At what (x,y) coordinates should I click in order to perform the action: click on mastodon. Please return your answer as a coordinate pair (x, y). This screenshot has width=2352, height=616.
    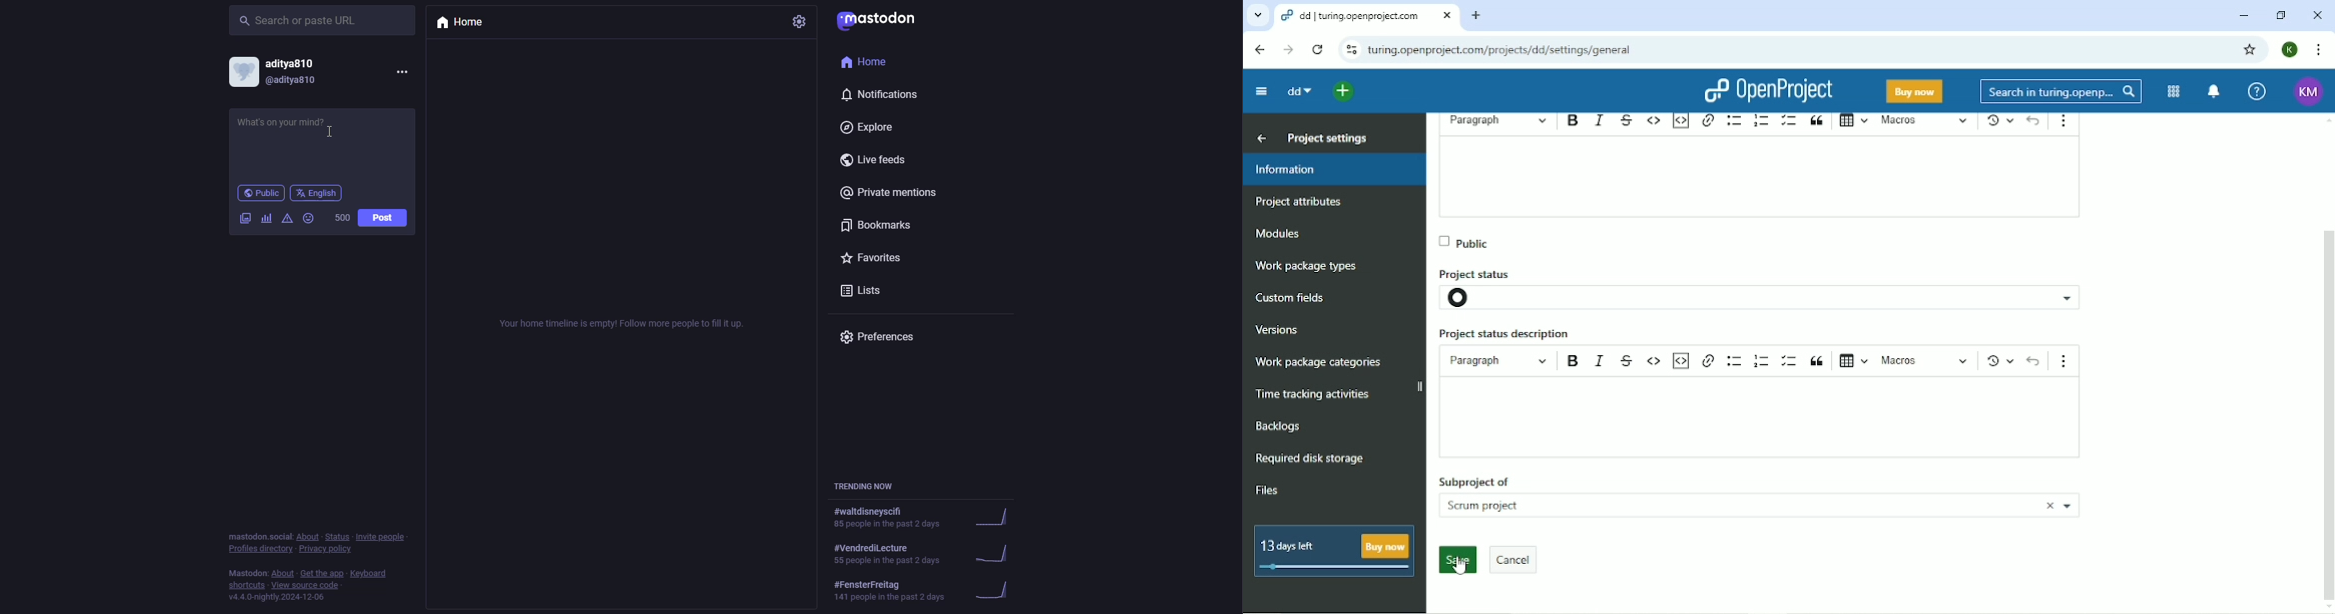
    Looking at the image, I should click on (885, 22).